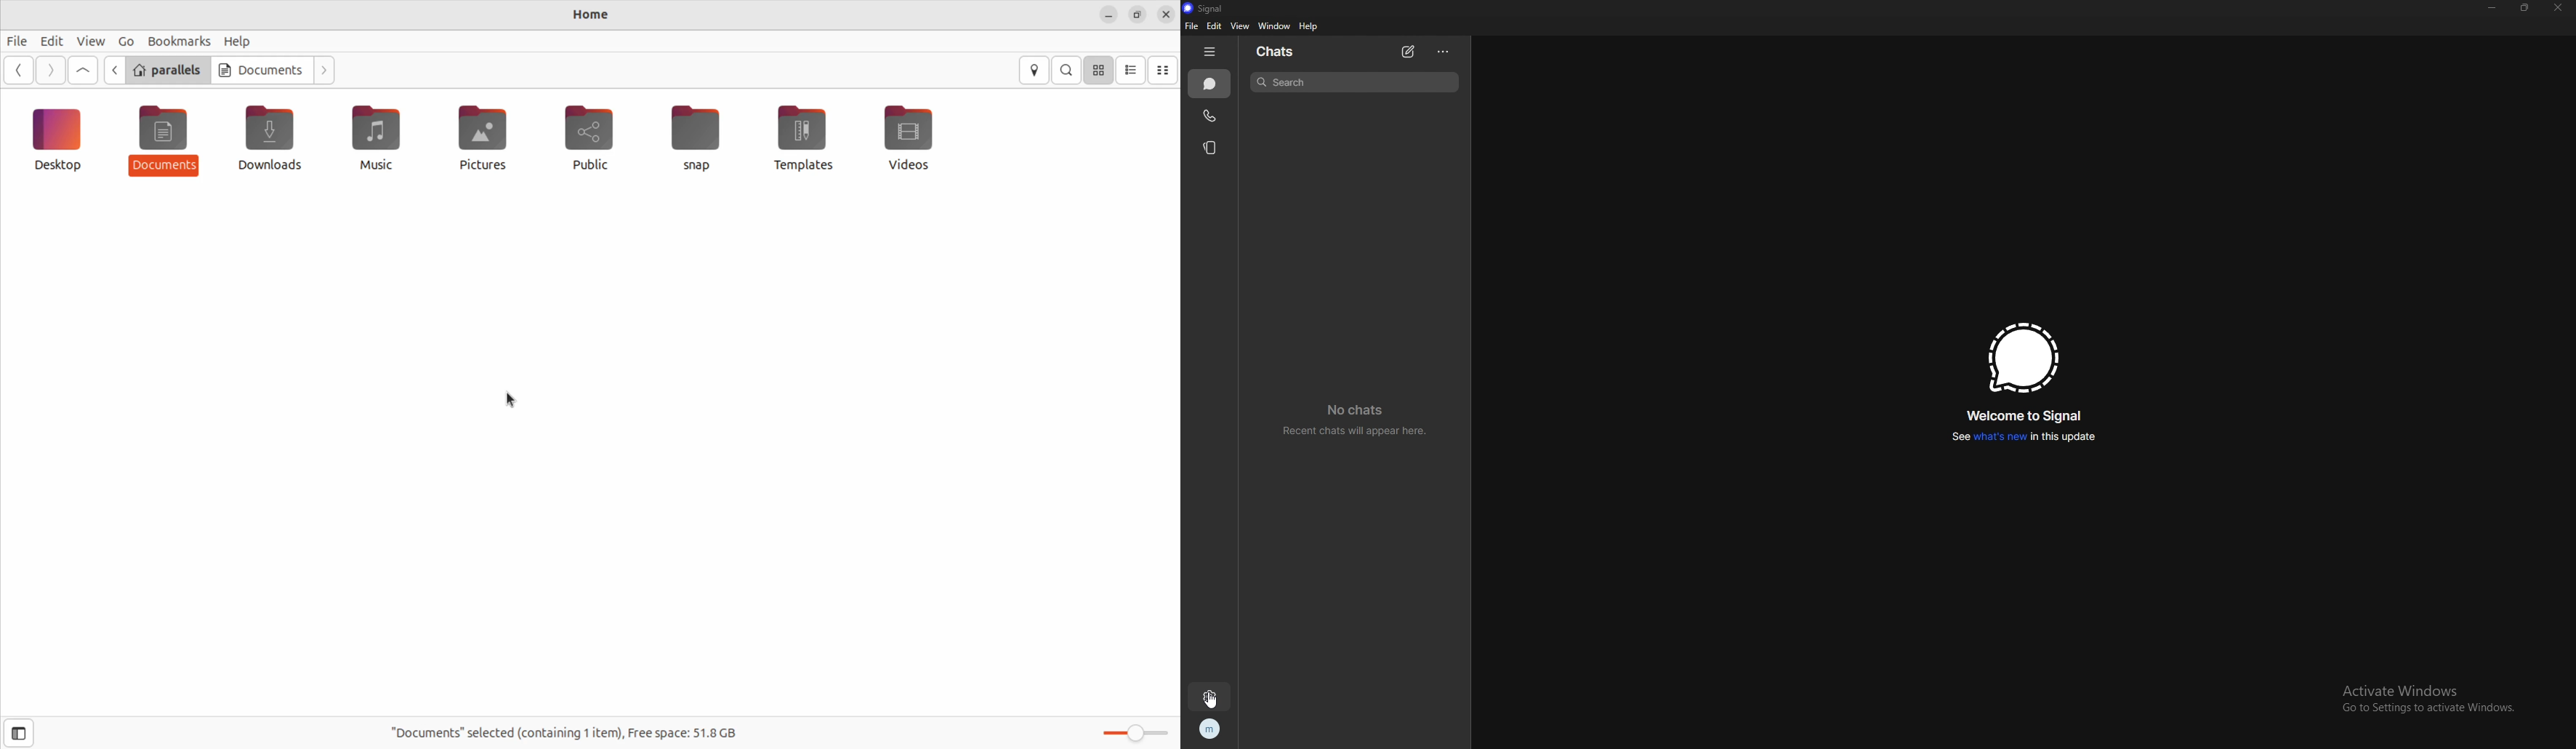 This screenshot has width=2576, height=756. I want to click on chats, so click(1209, 84).